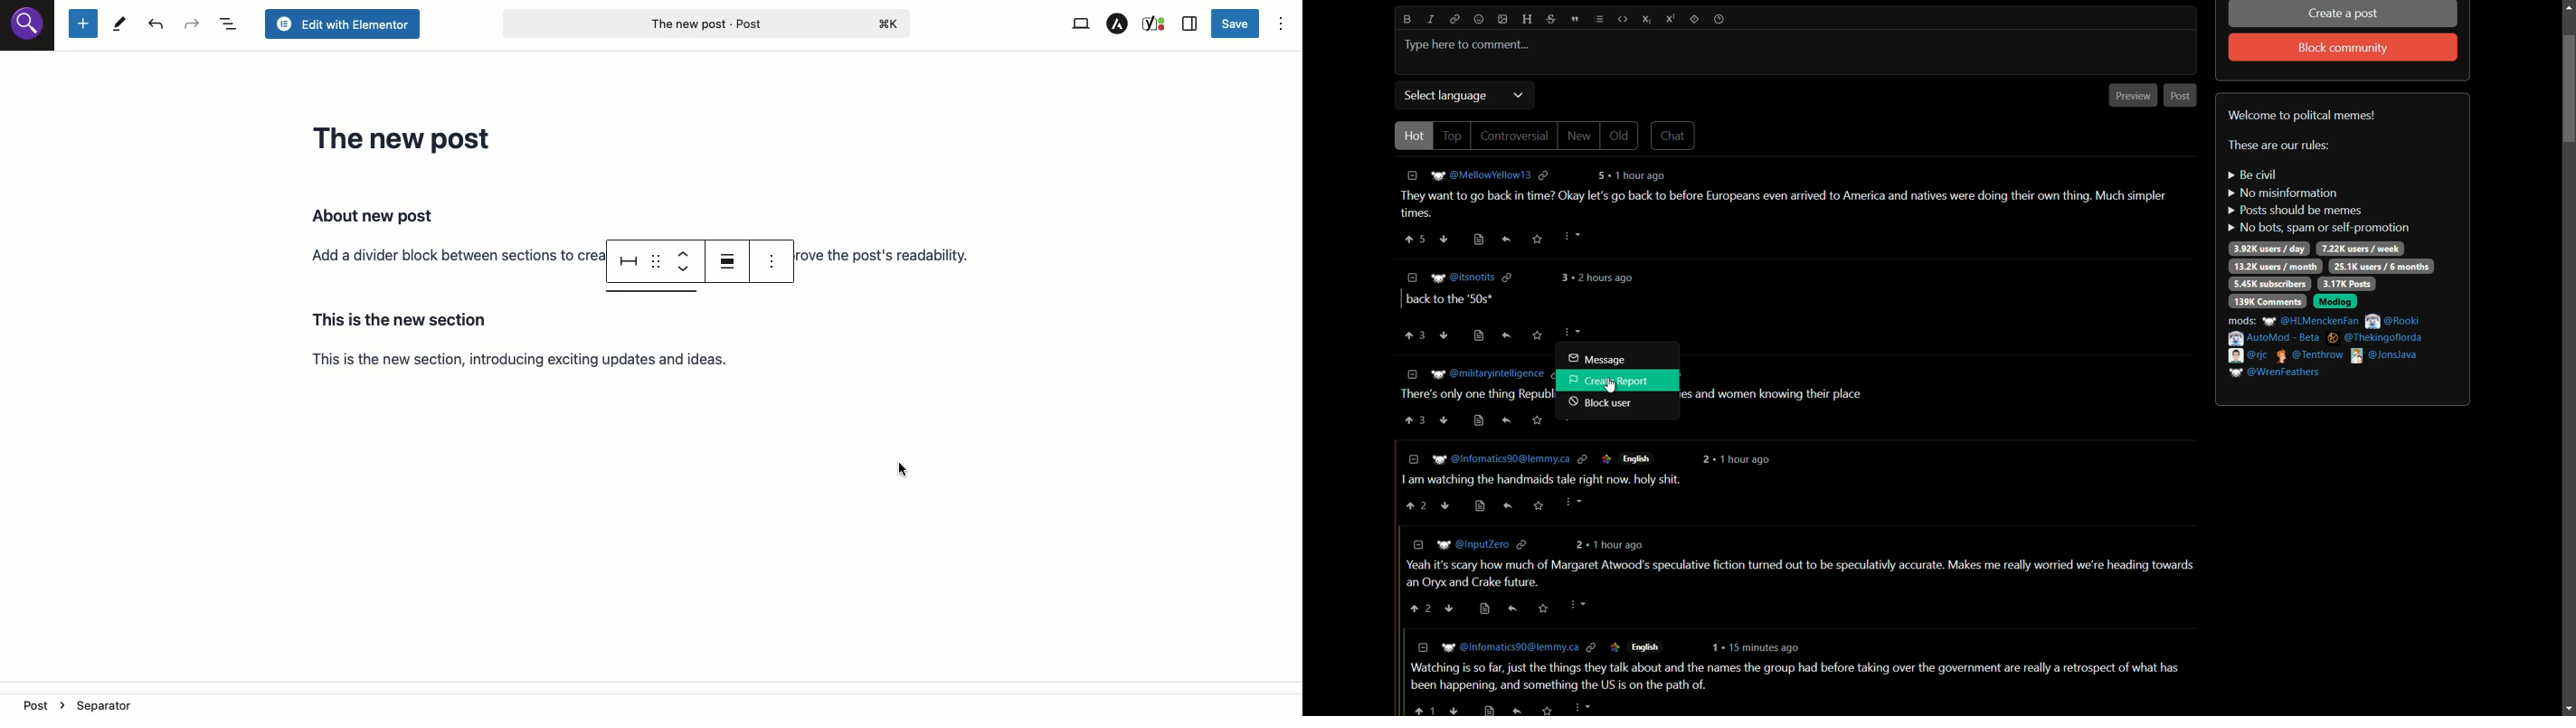 The image size is (2576, 728). Describe the element at coordinates (1118, 24) in the screenshot. I see `Astar` at that location.